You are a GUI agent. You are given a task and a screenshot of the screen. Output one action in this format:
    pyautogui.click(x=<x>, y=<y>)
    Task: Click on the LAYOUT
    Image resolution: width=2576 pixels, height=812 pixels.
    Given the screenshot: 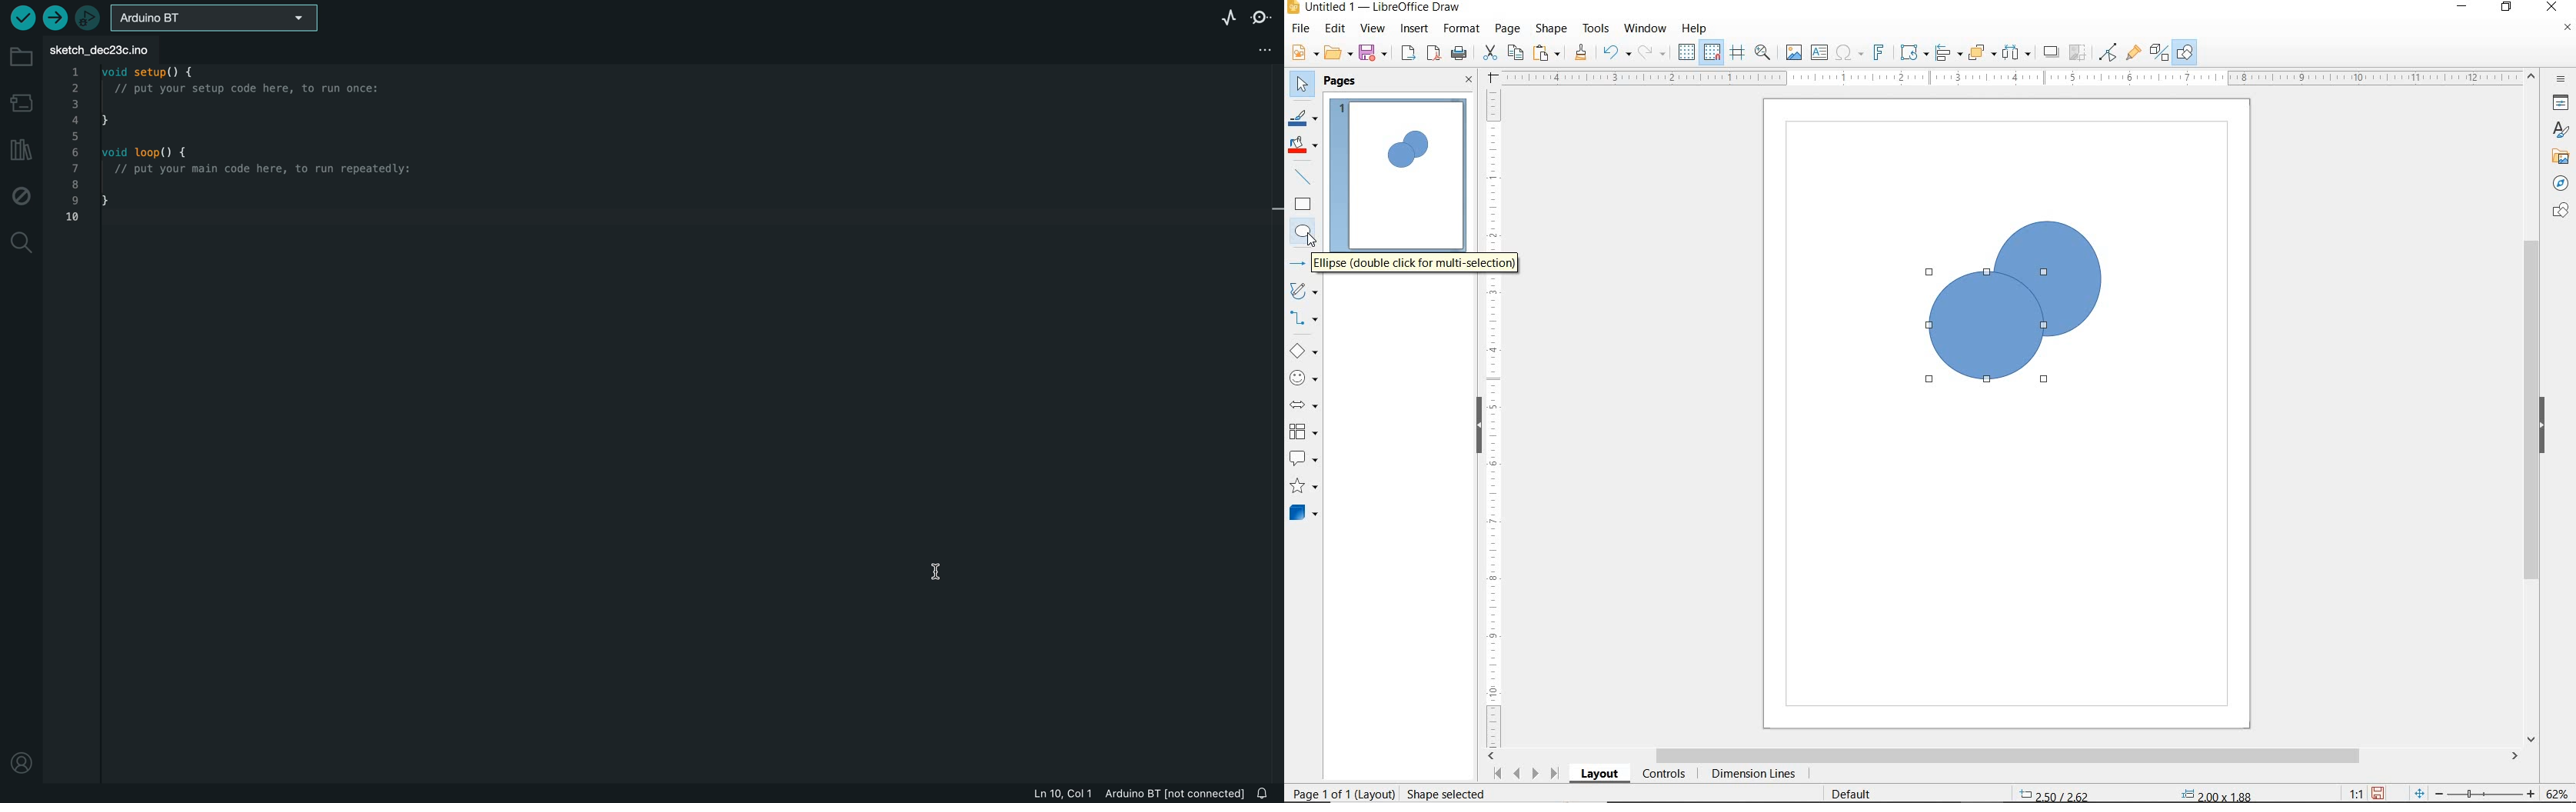 What is the action you would take?
    pyautogui.click(x=1599, y=776)
    